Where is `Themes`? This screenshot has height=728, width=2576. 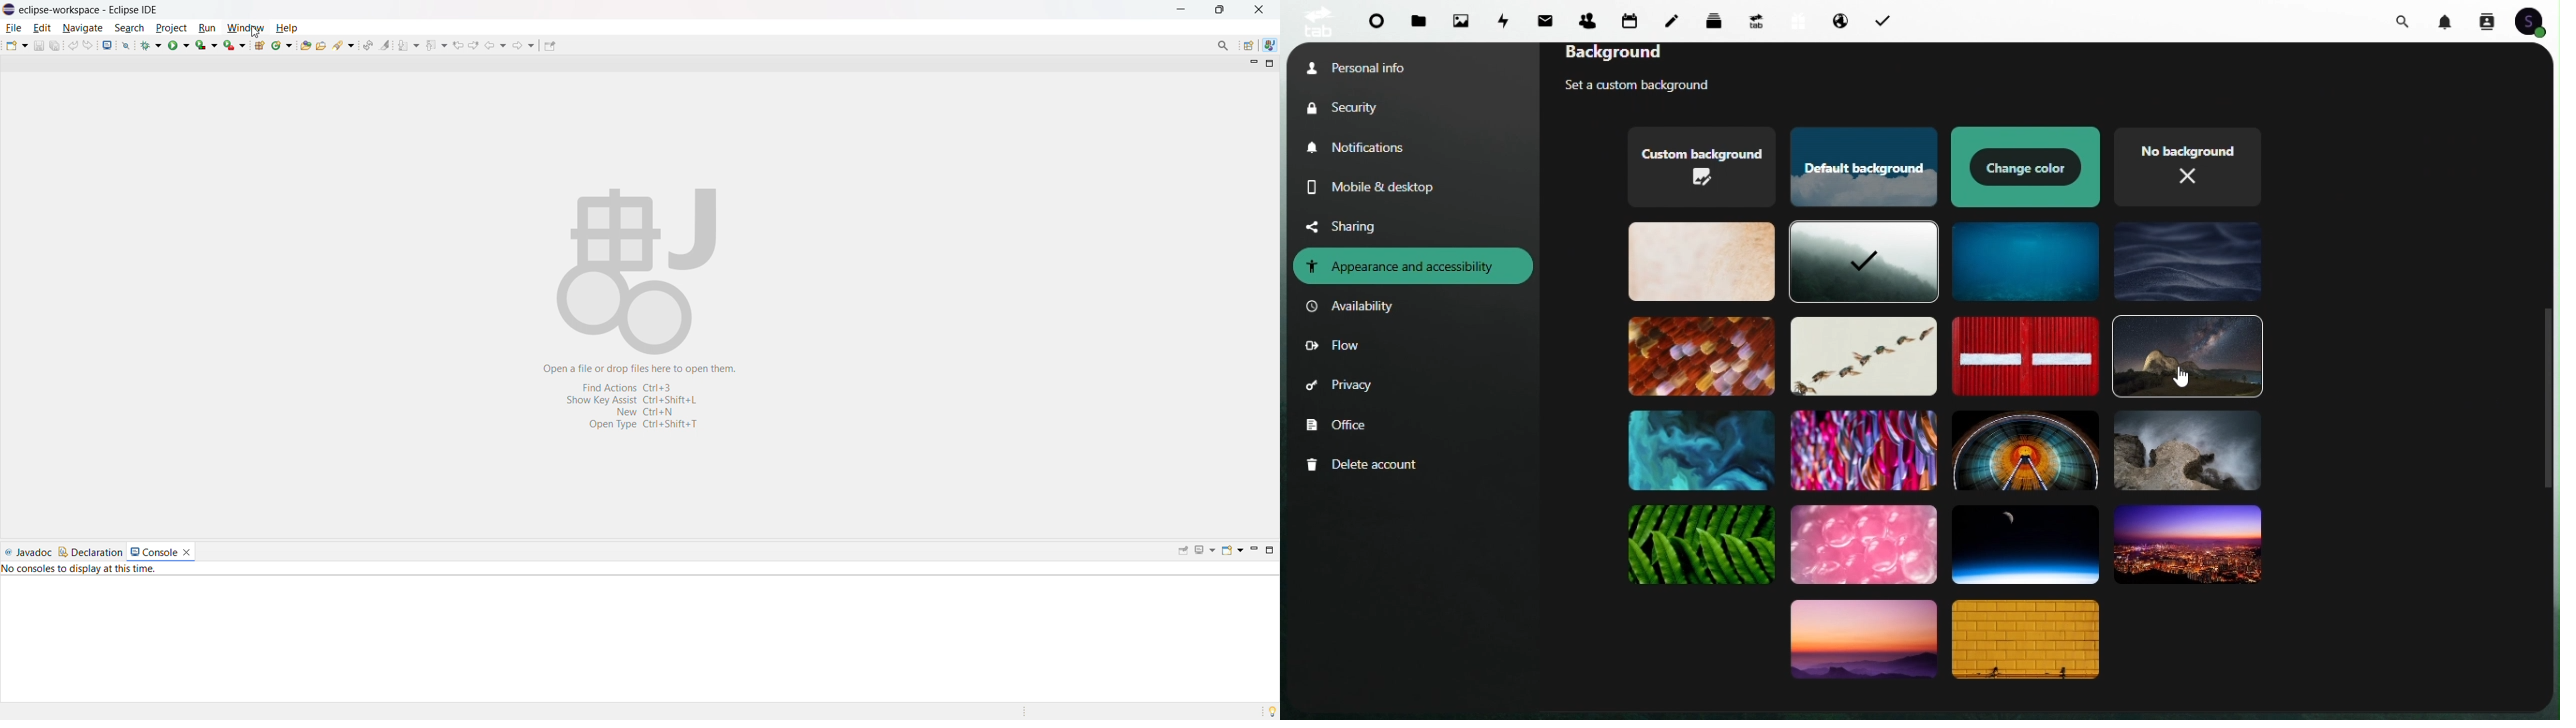 Themes is located at coordinates (1699, 355).